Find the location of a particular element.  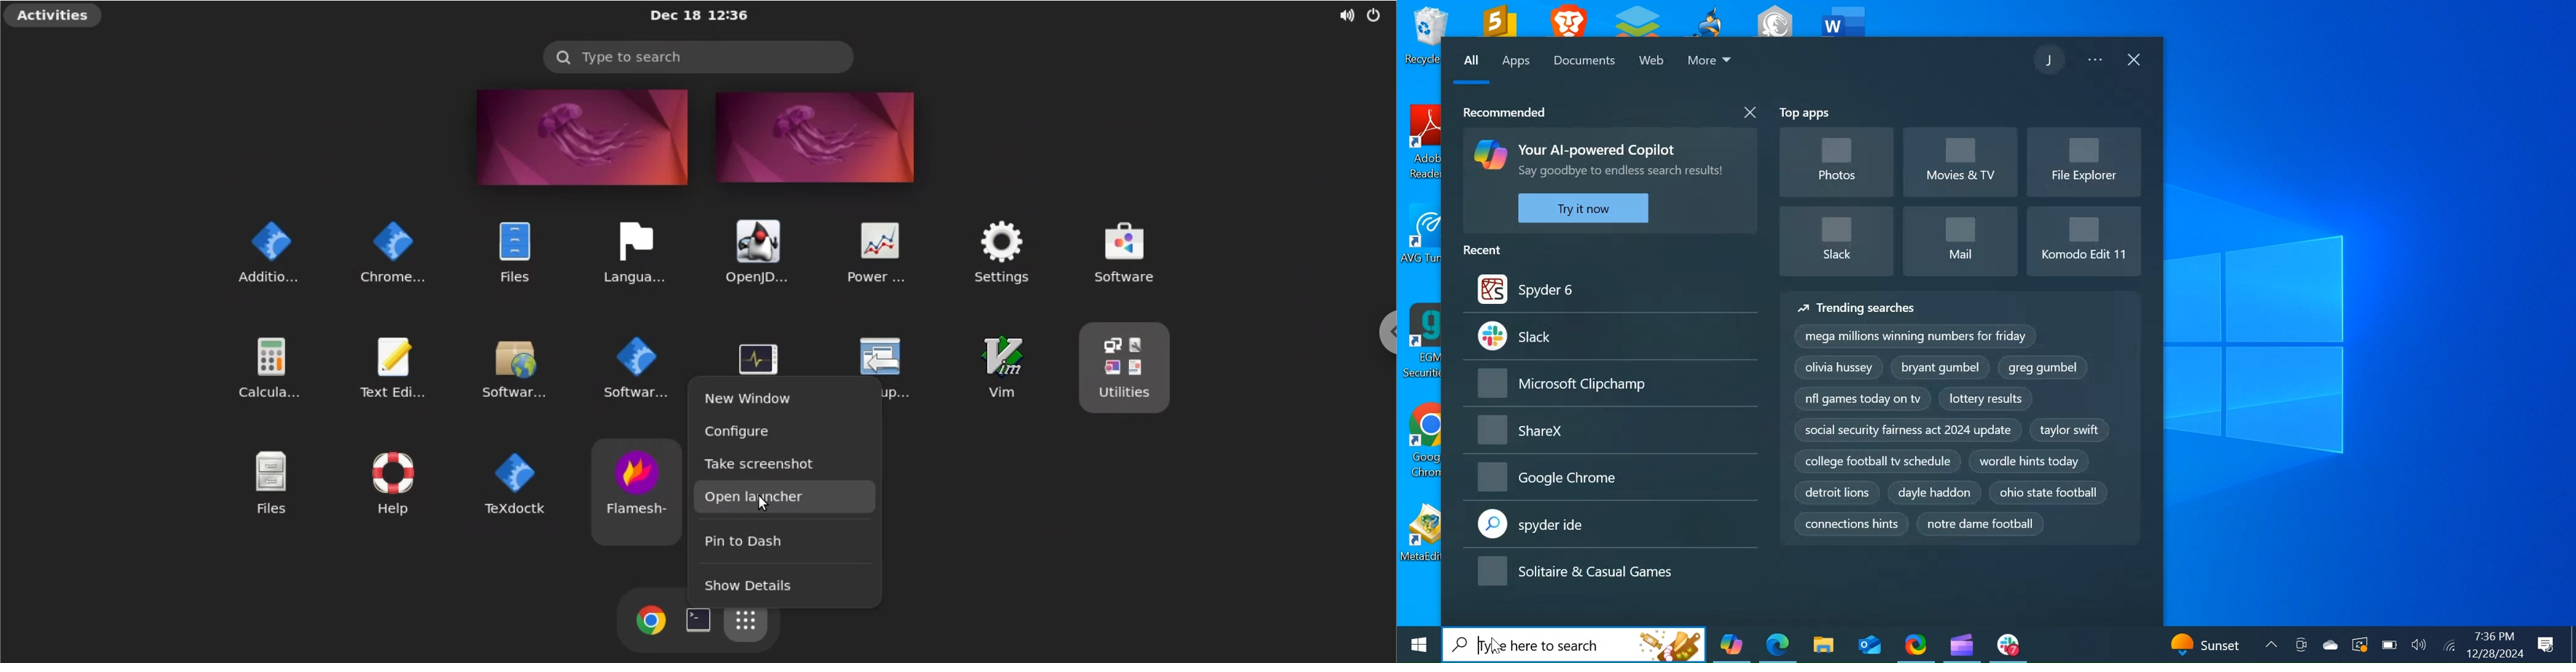

settings is located at coordinates (997, 251).